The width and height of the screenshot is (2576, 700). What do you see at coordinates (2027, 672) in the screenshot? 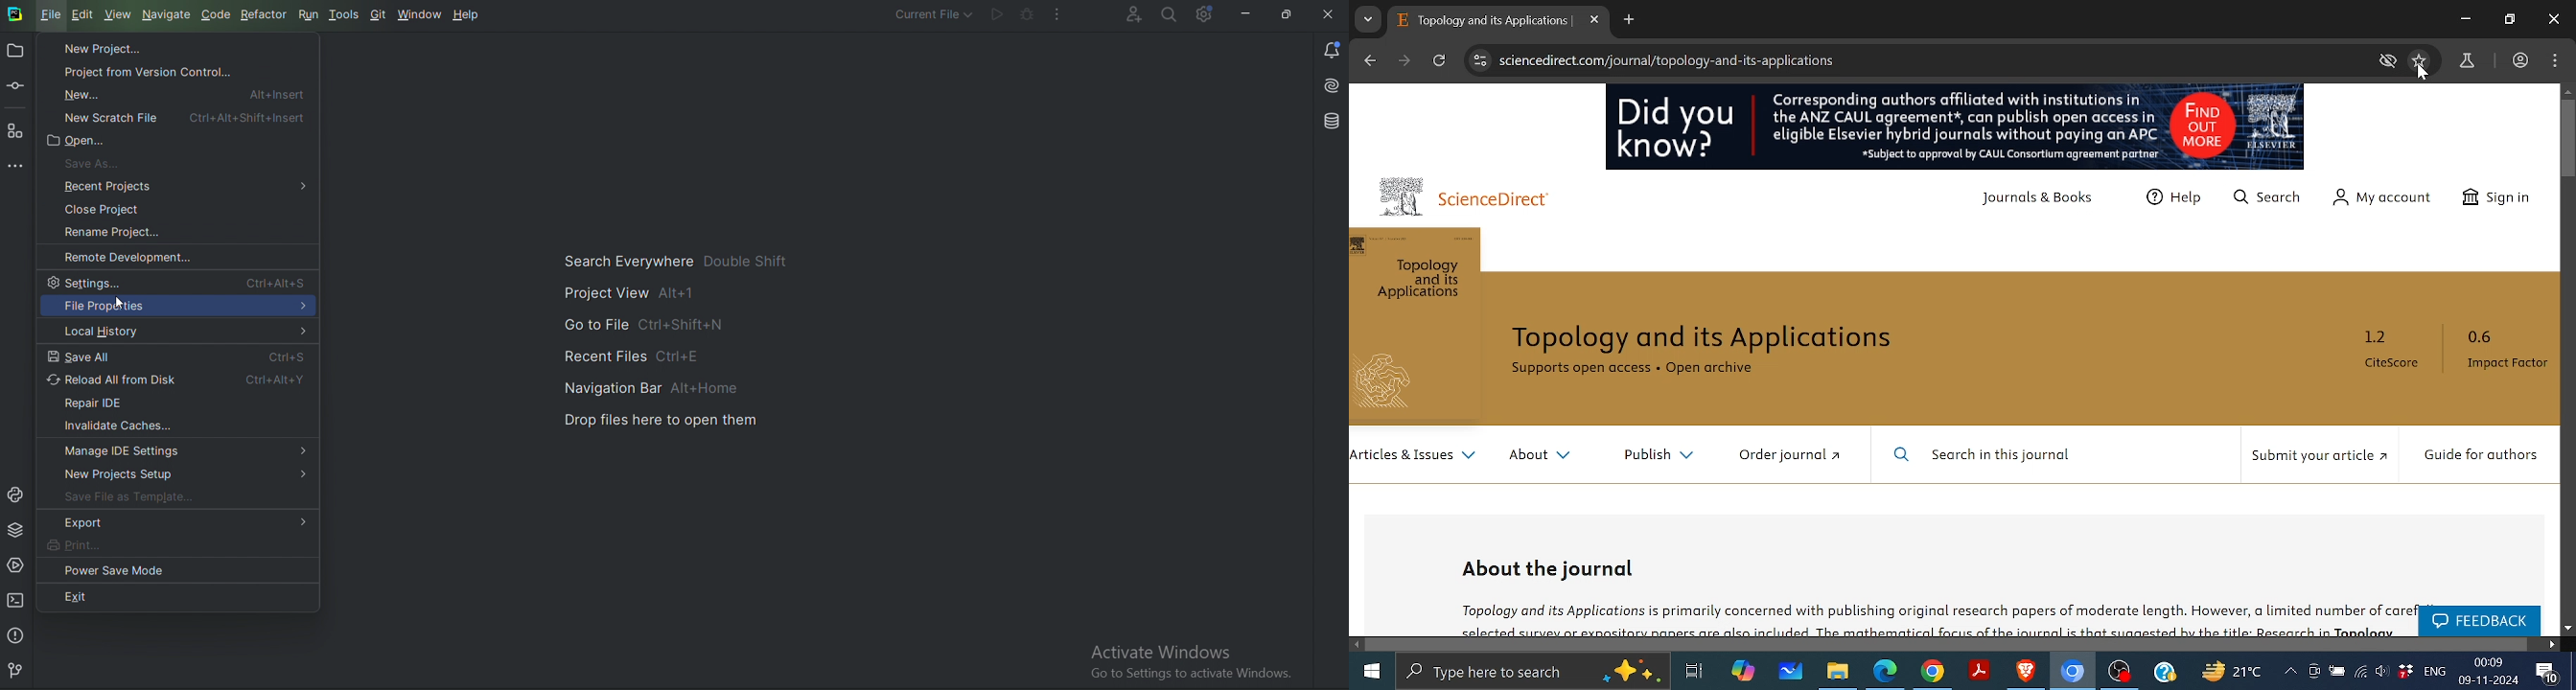
I see `Brave browser` at bounding box center [2027, 672].